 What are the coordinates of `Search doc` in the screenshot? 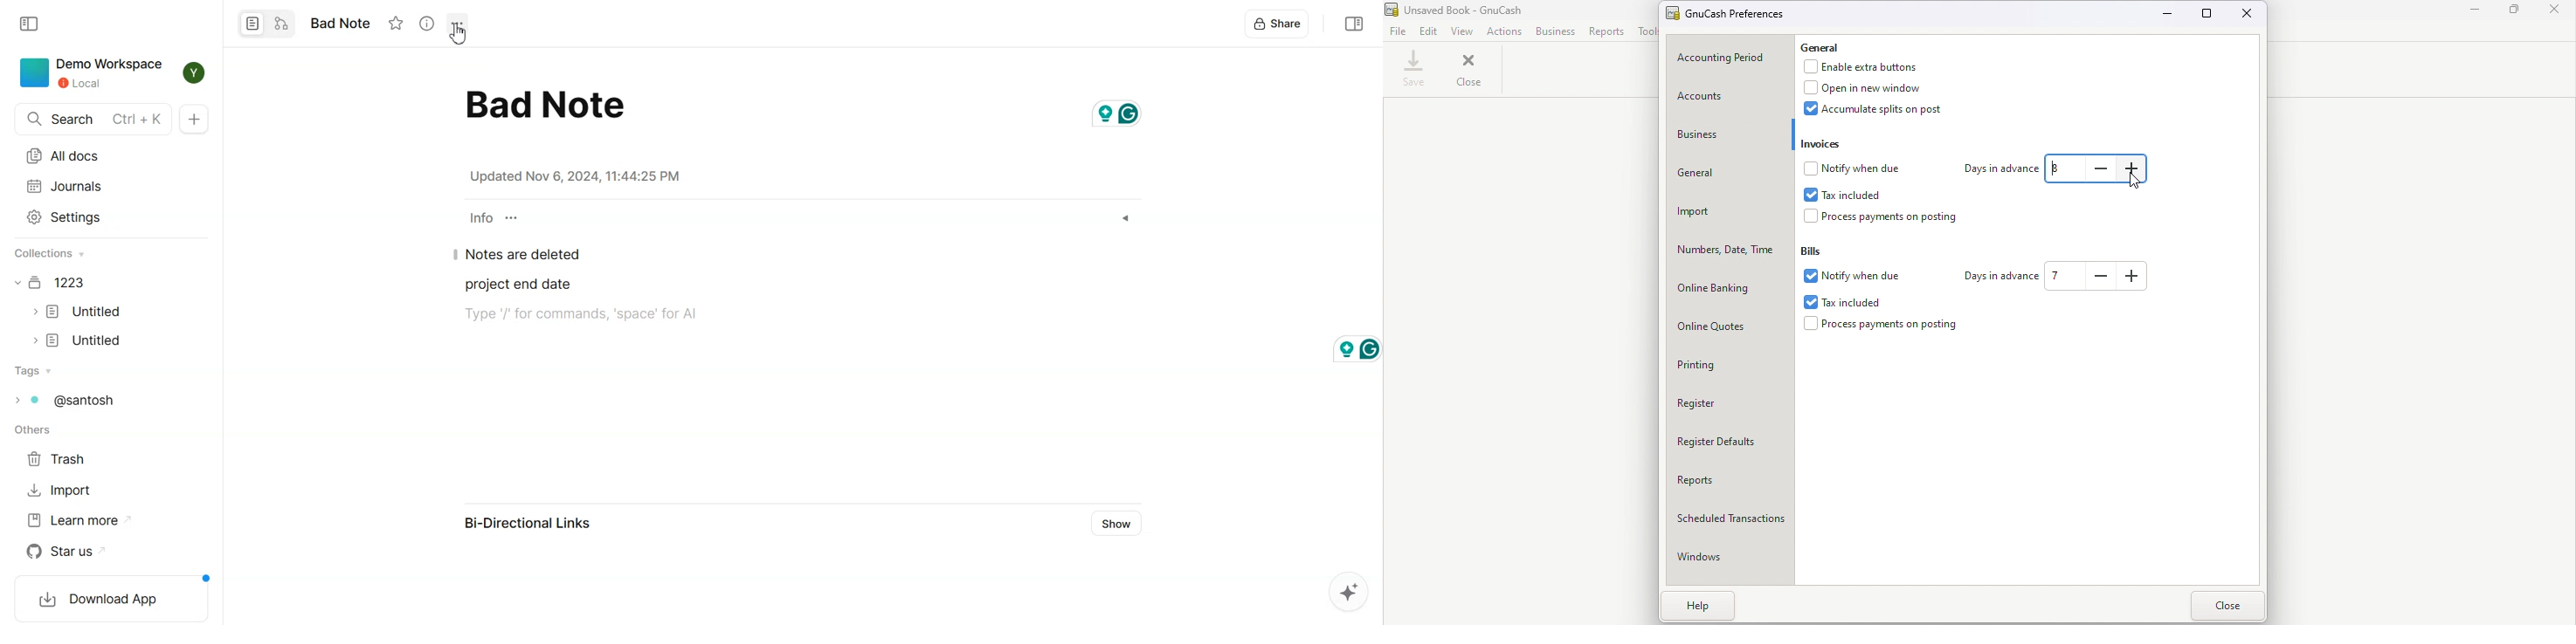 It's located at (94, 120).